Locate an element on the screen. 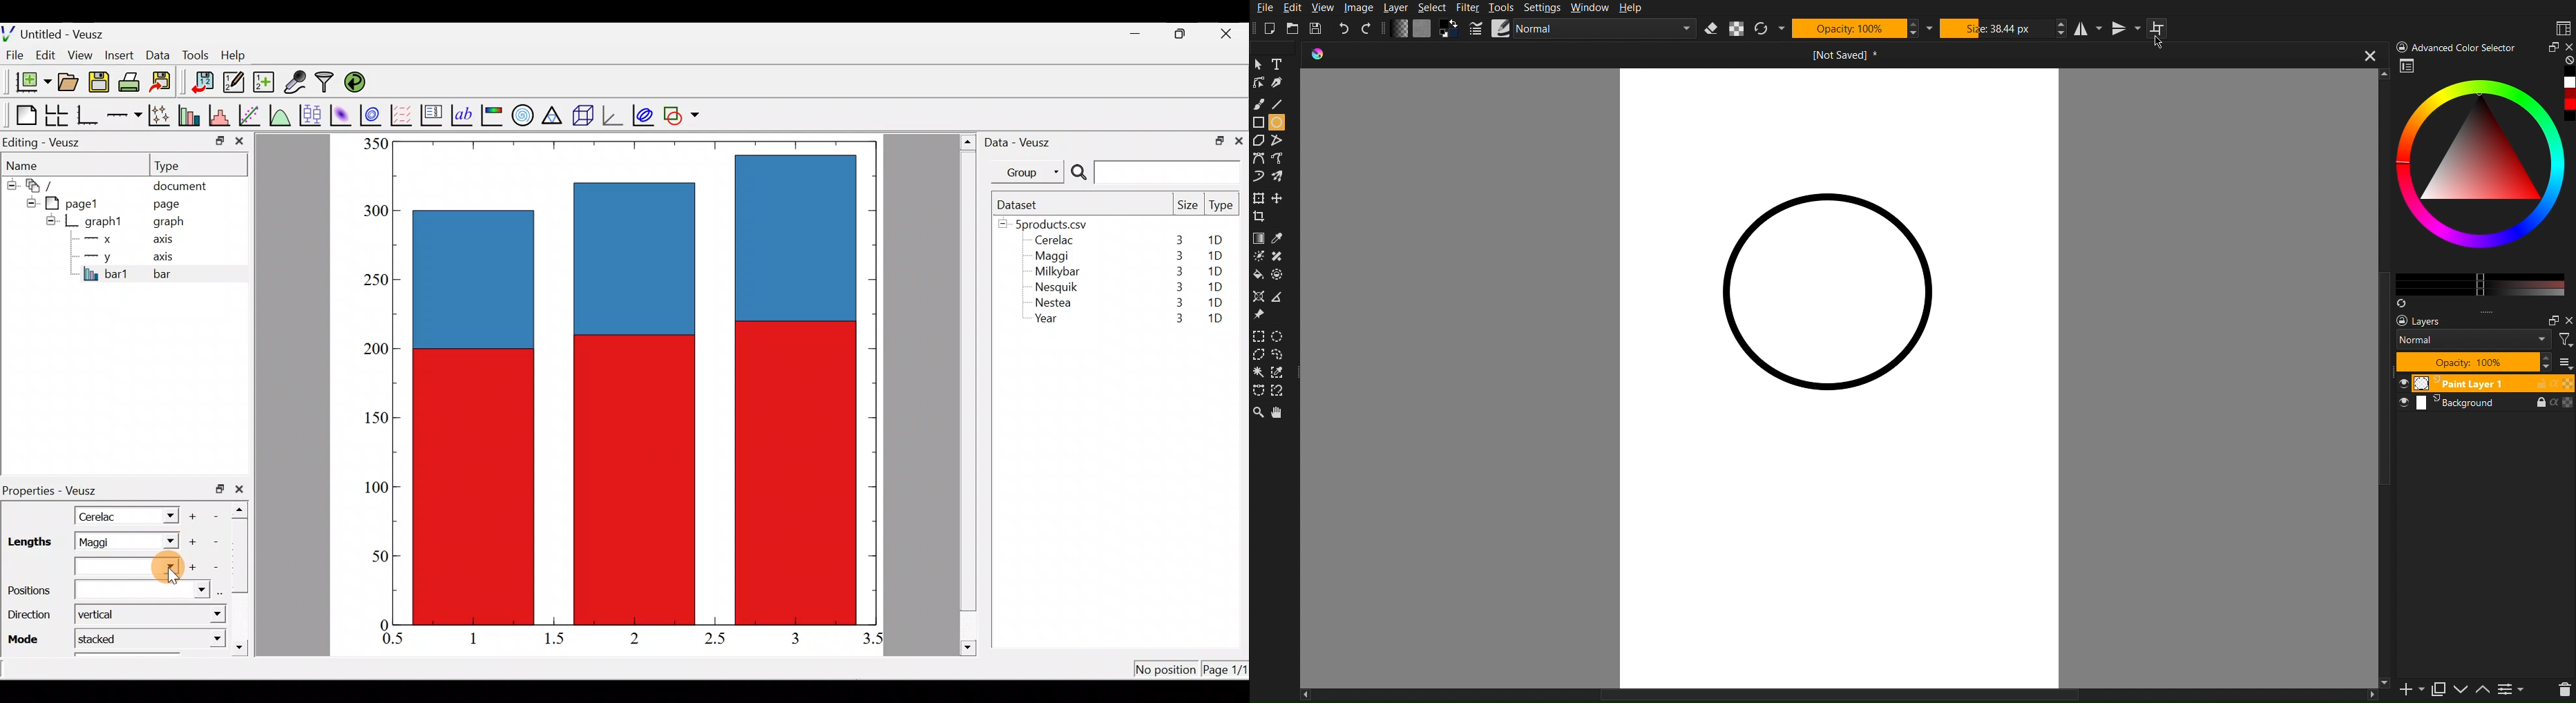 The image size is (2576, 728). 3 is located at coordinates (1173, 320).